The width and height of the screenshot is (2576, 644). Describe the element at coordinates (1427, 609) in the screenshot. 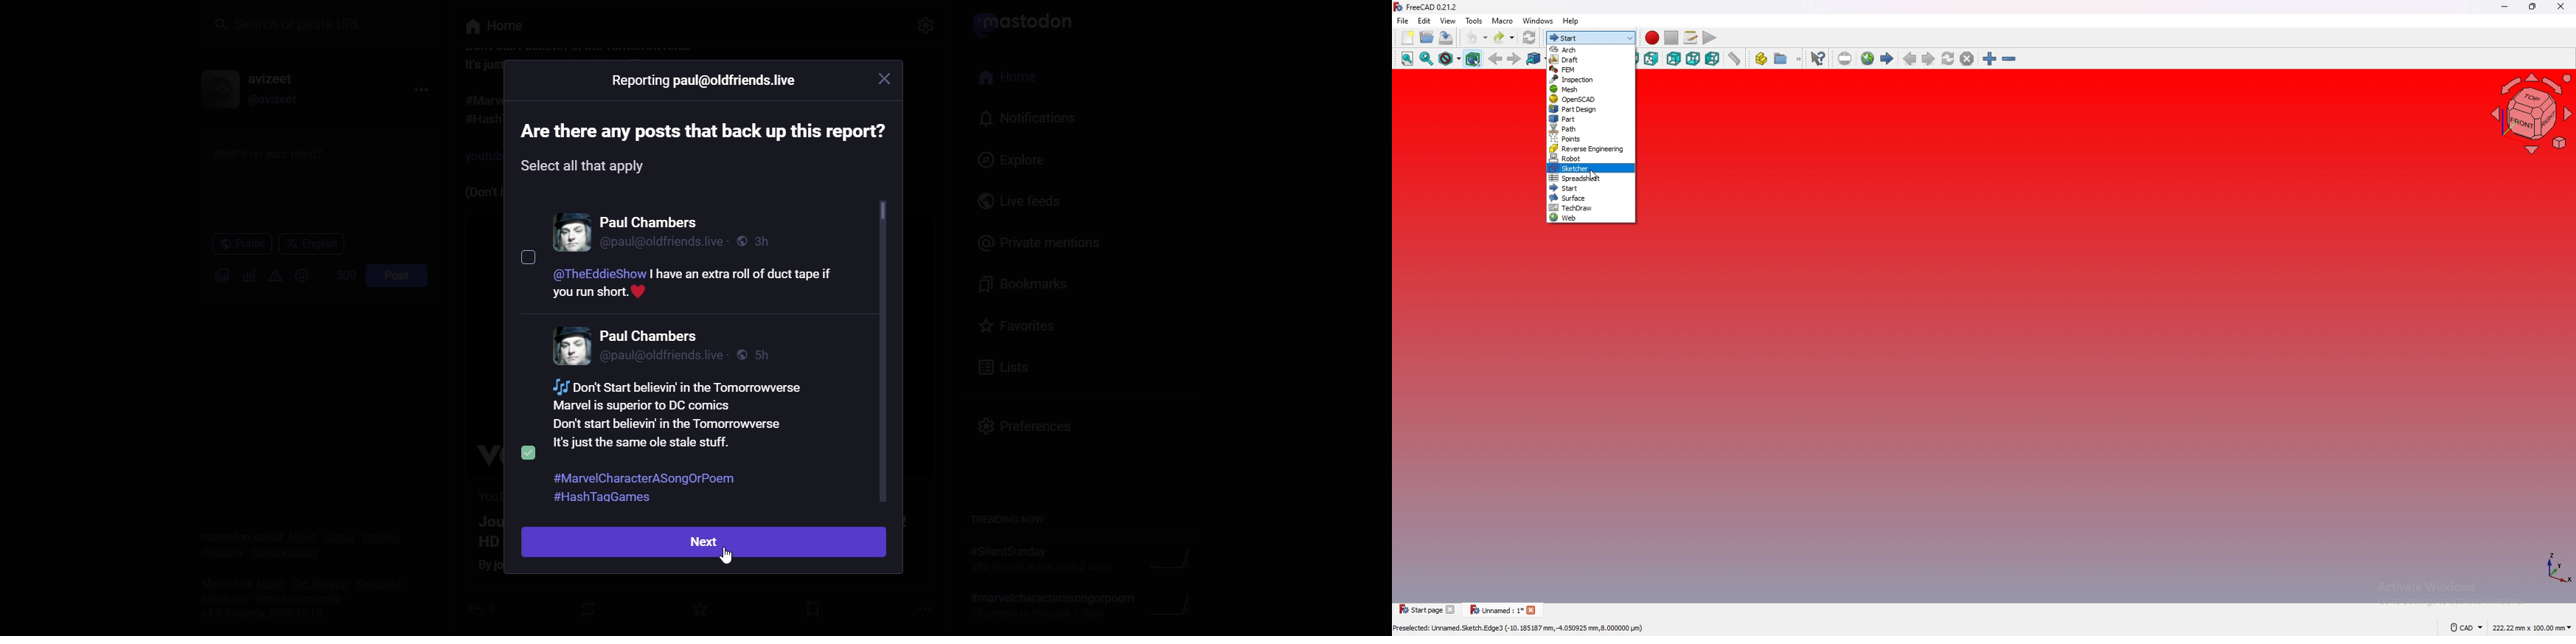

I see `tab 1` at that location.